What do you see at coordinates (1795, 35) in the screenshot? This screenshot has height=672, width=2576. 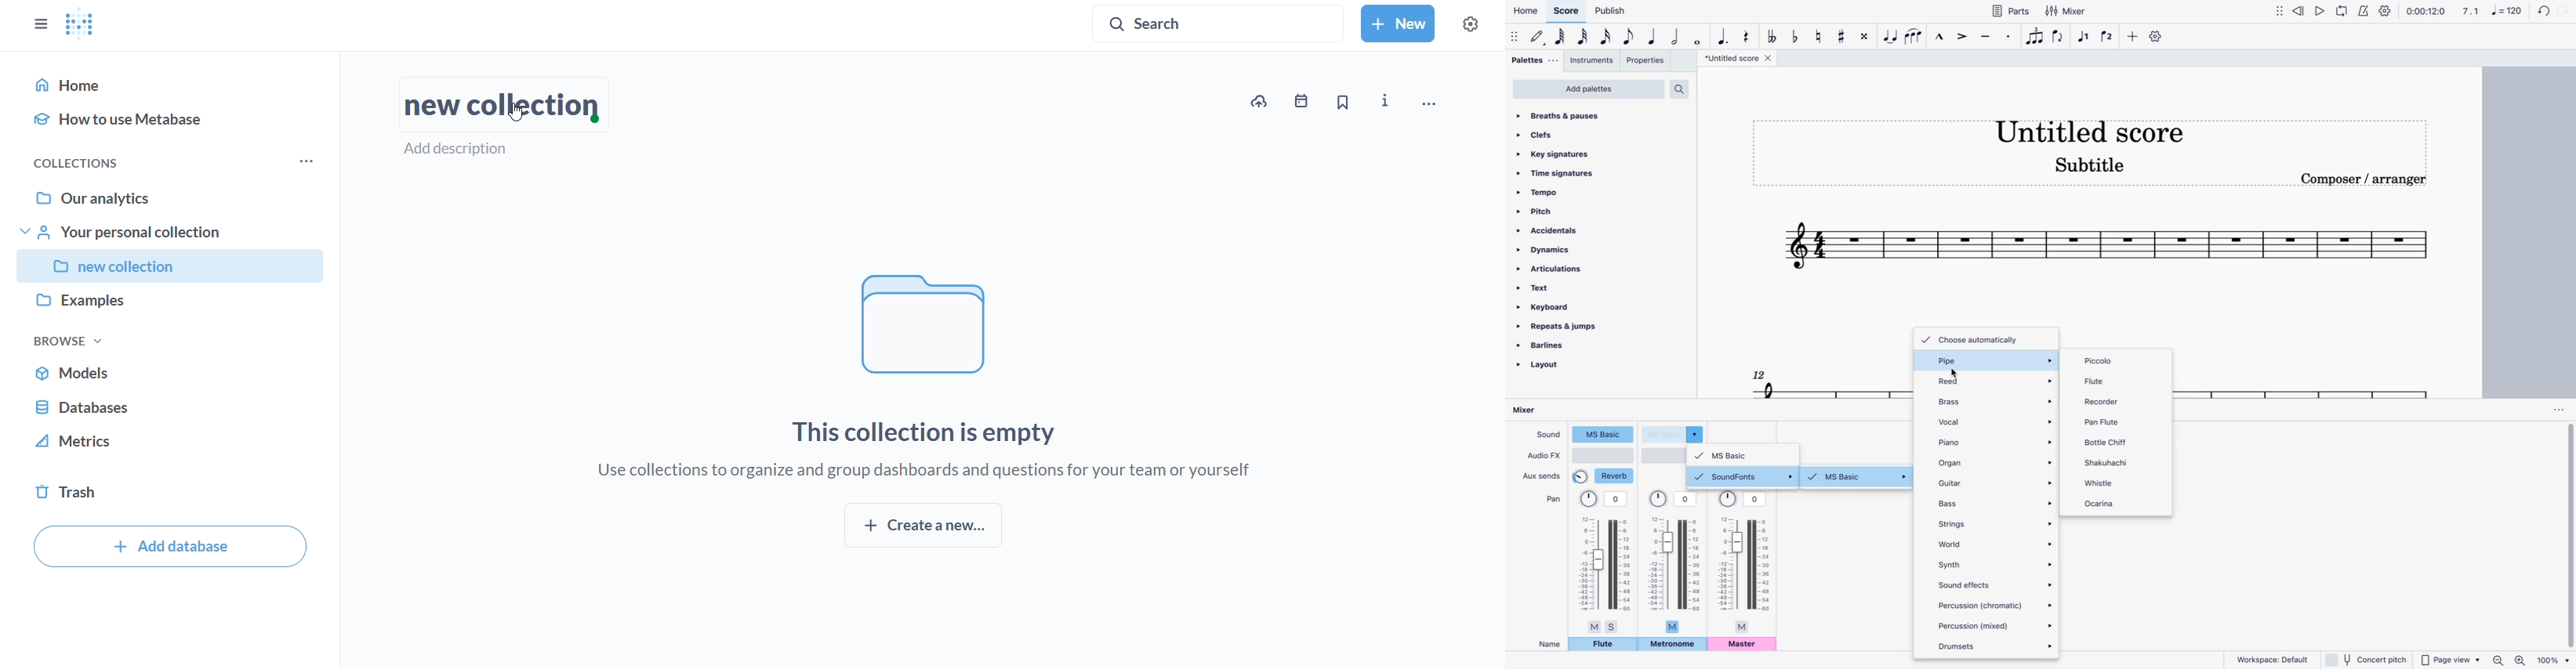 I see `toggle flat` at bounding box center [1795, 35].